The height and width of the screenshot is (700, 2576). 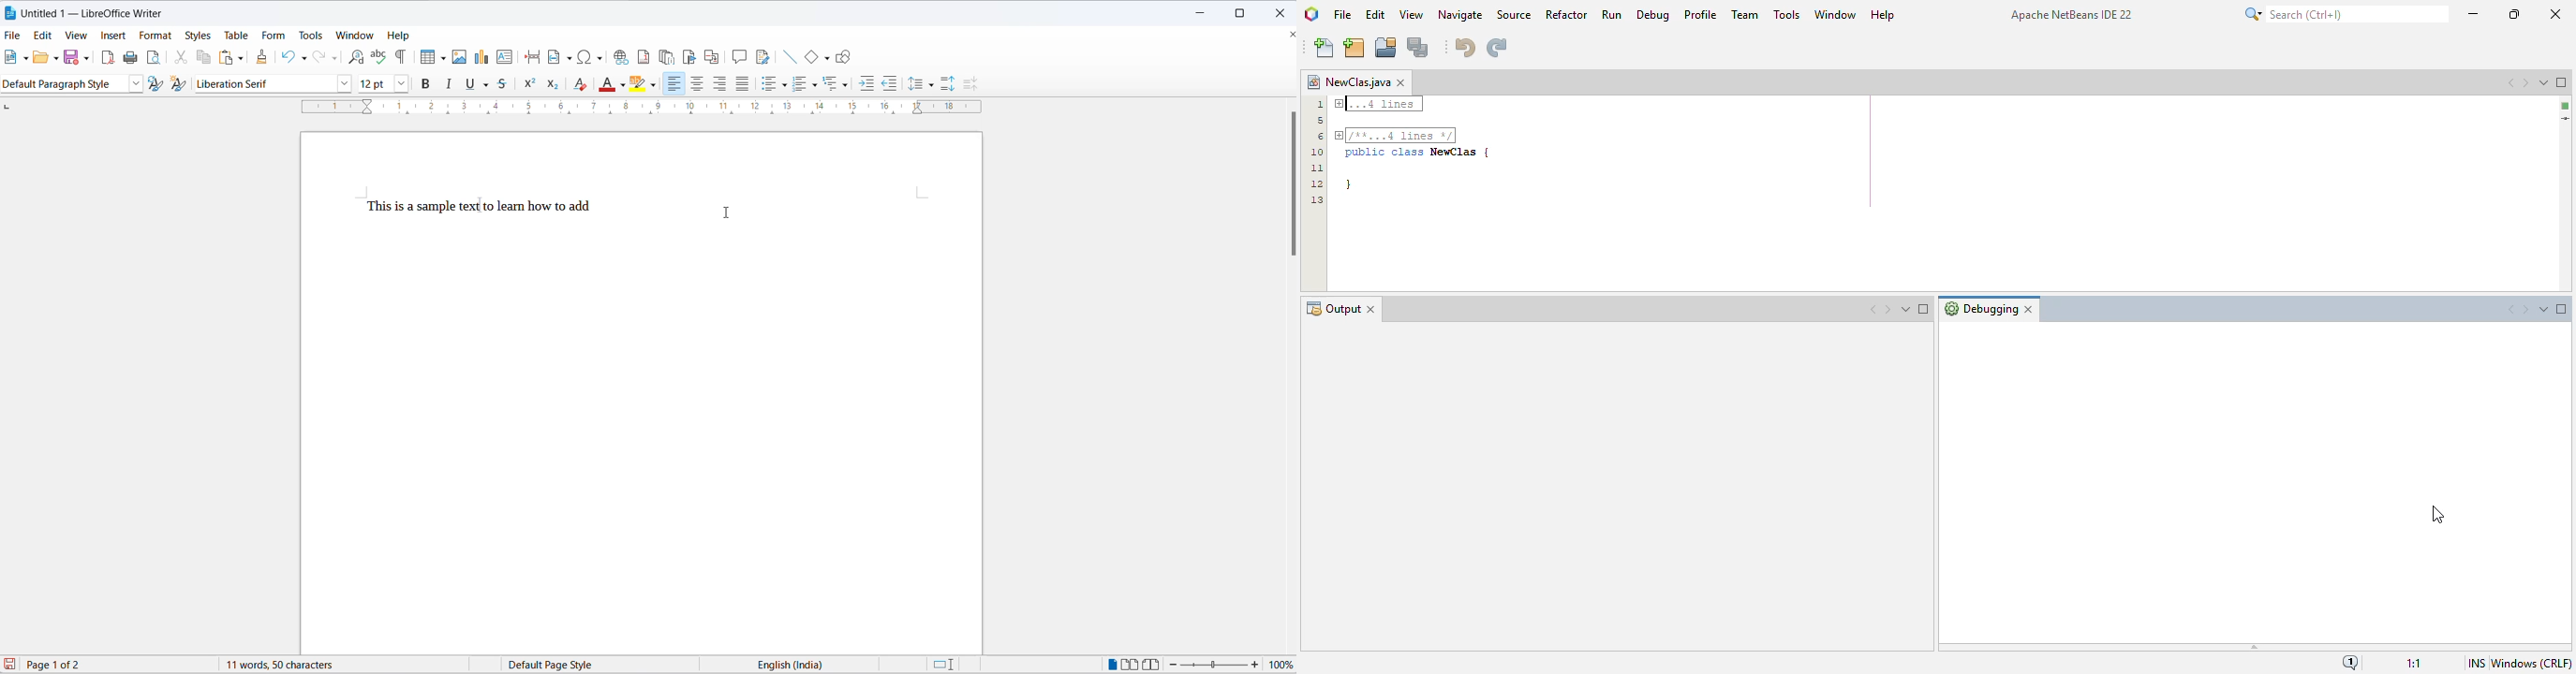 What do you see at coordinates (157, 37) in the screenshot?
I see `format` at bounding box center [157, 37].